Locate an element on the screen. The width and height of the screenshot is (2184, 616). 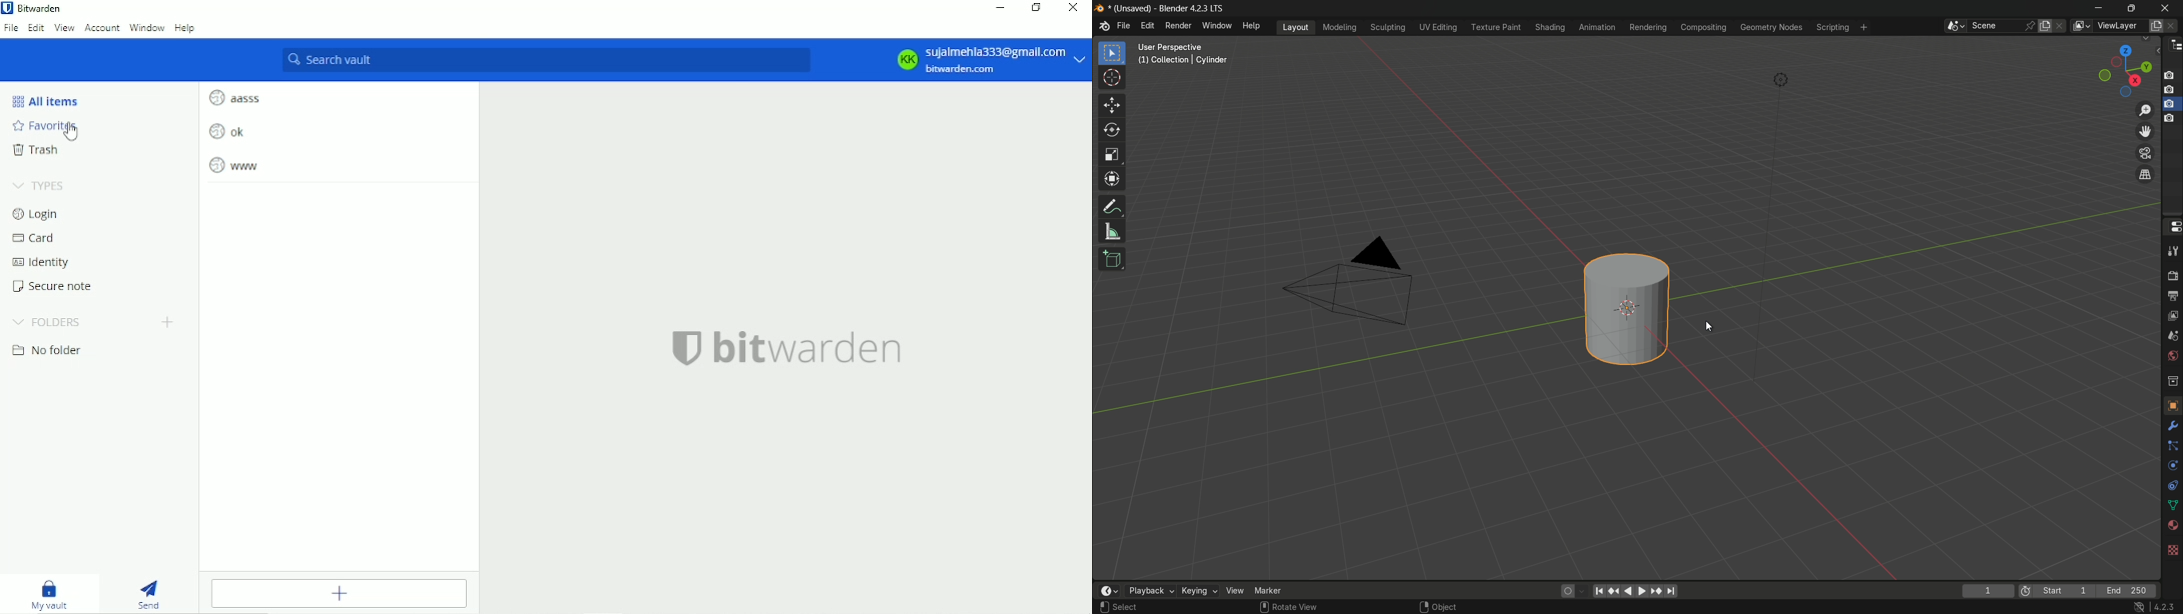
no internet  is located at coordinates (2138, 607).